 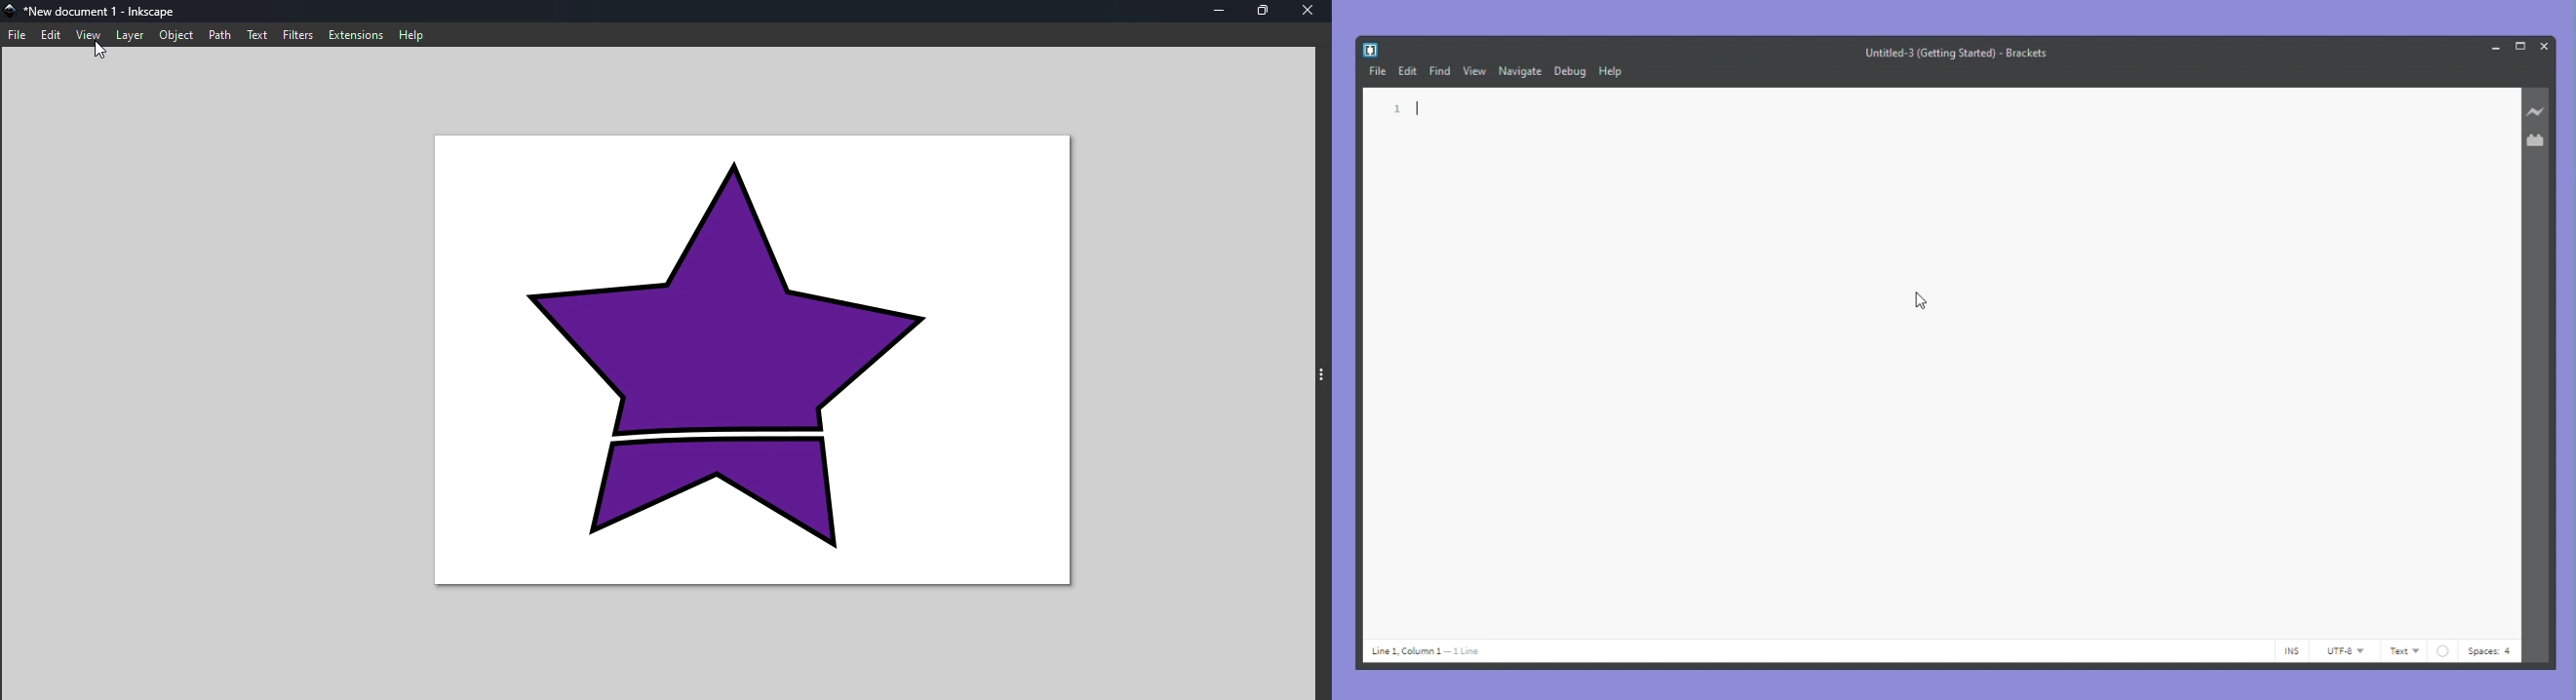 I want to click on Minimize, so click(x=1223, y=11).